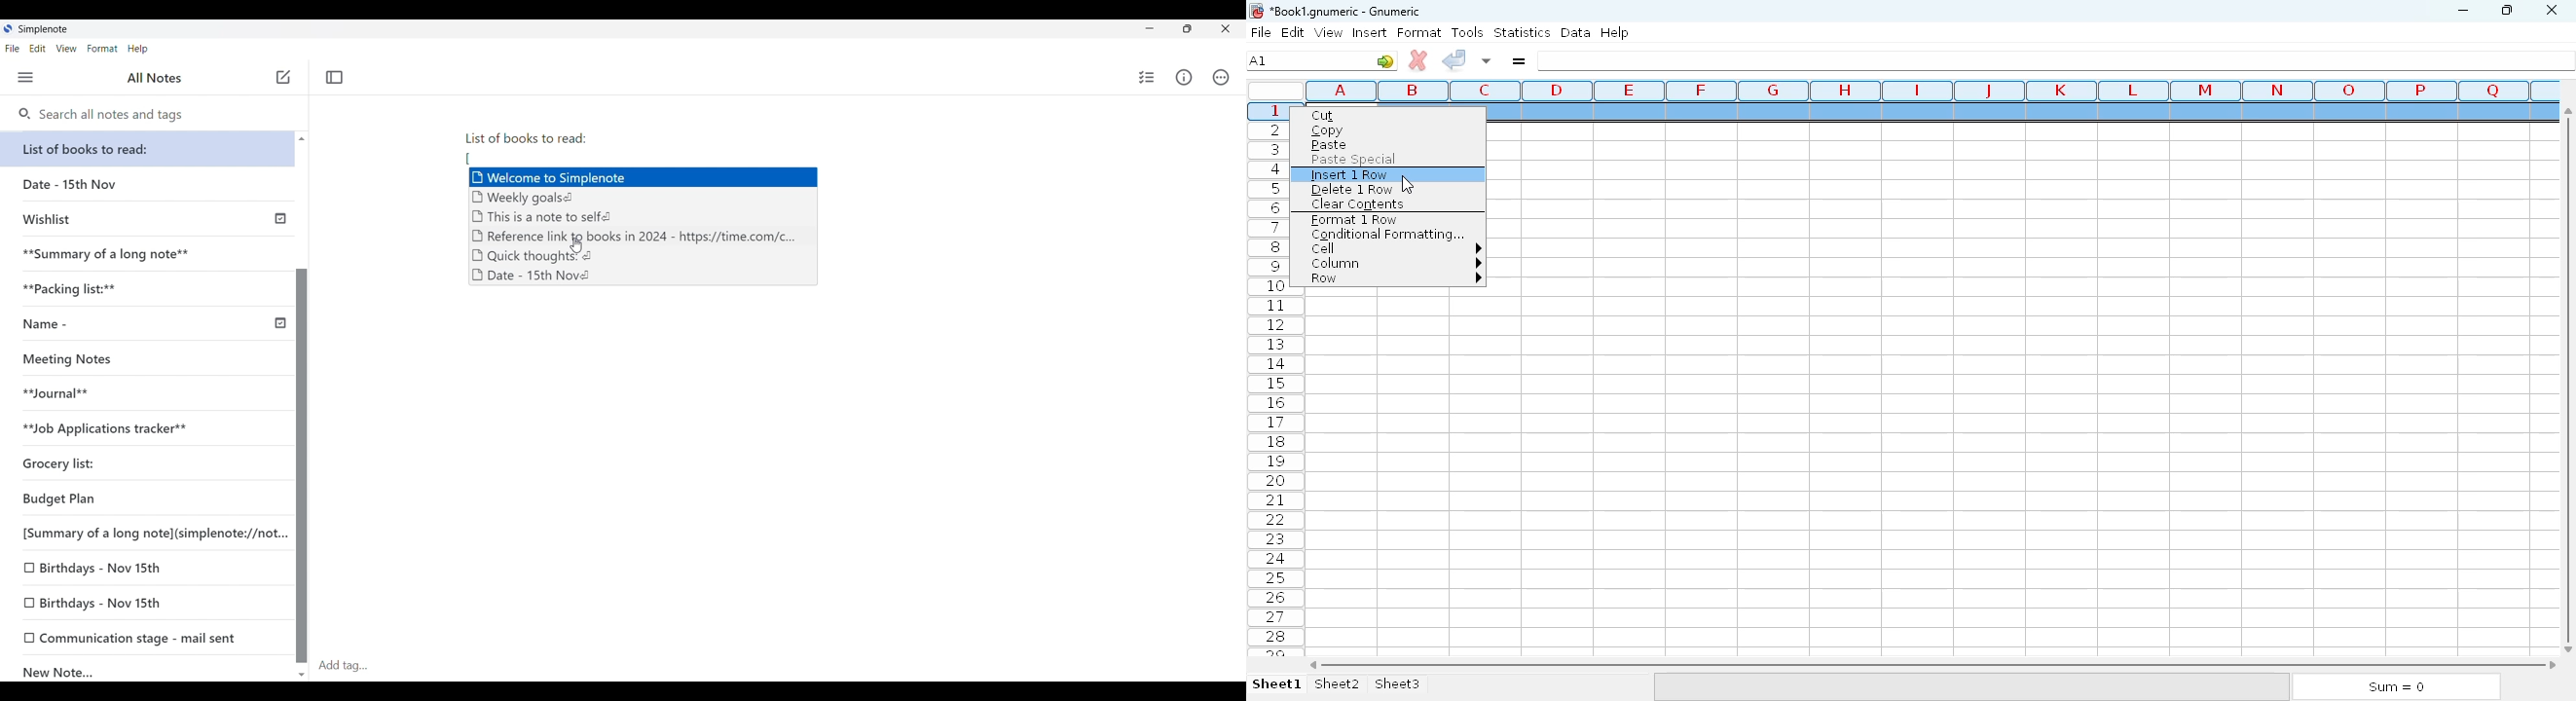 This screenshot has width=2576, height=728. I want to click on statistics, so click(1522, 31).